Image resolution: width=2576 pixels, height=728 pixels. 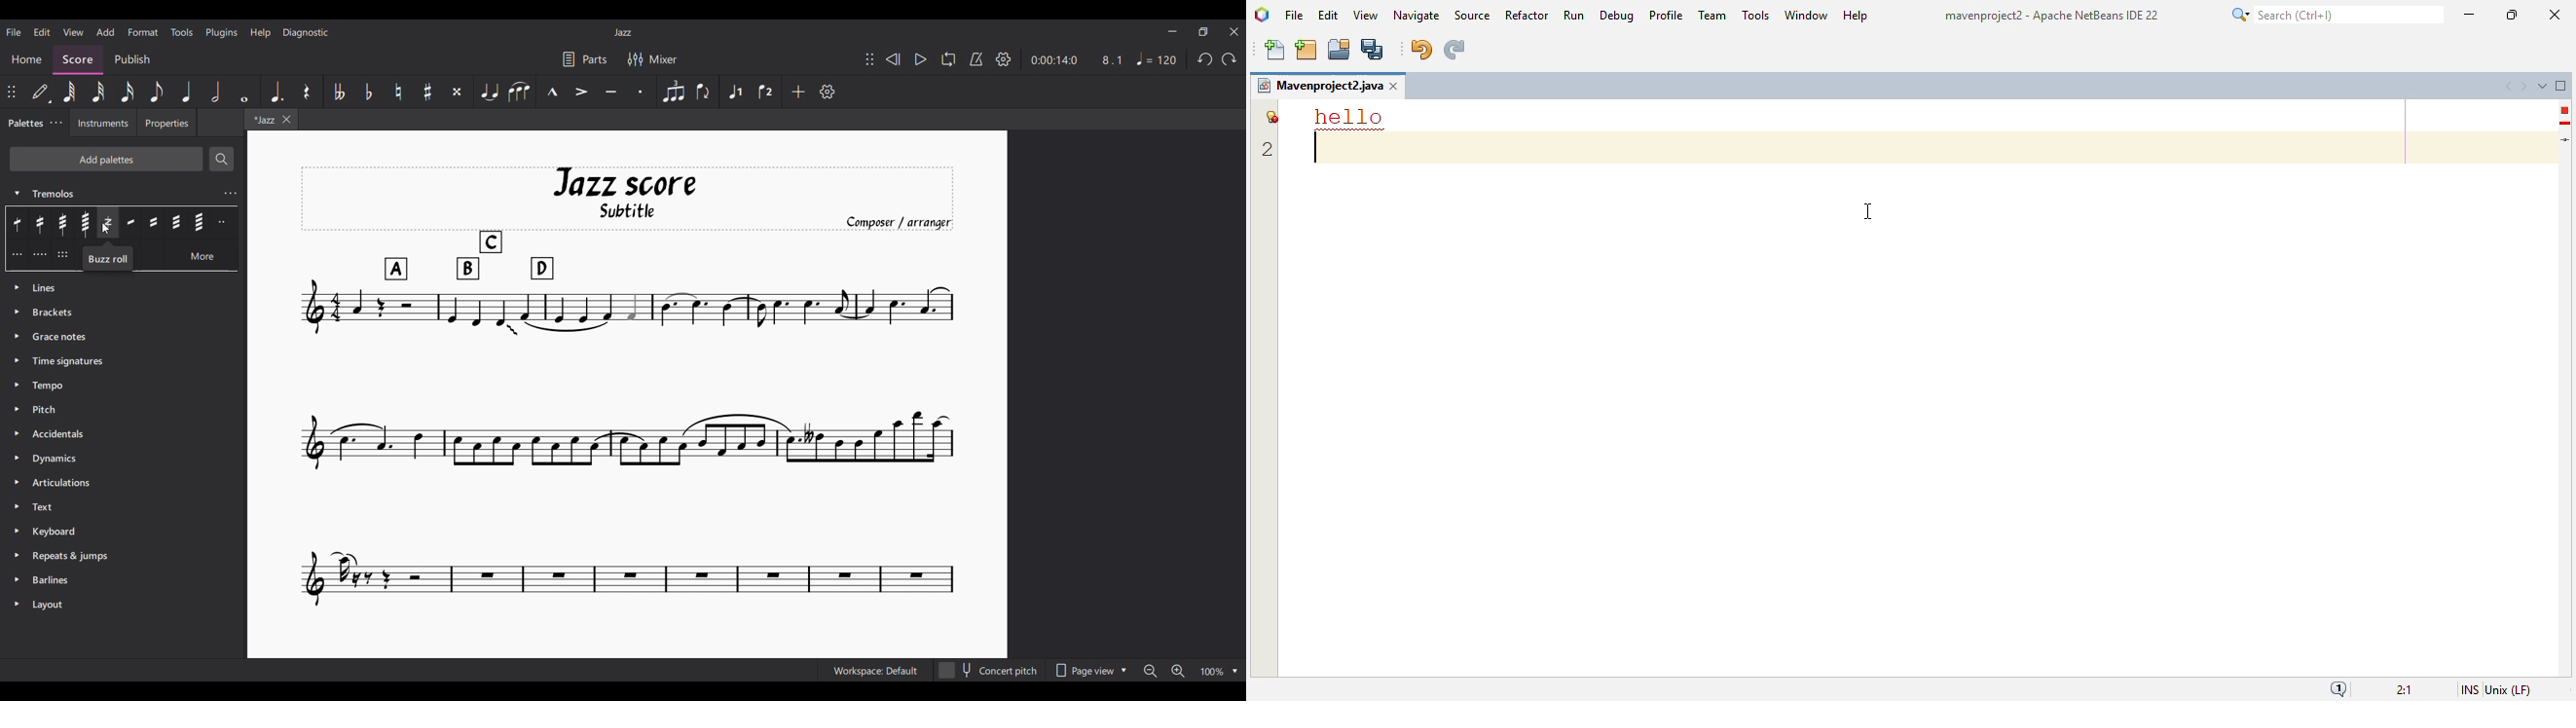 What do you see at coordinates (1089, 670) in the screenshot?
I see `Page view` at bounding box center [1089, 670].